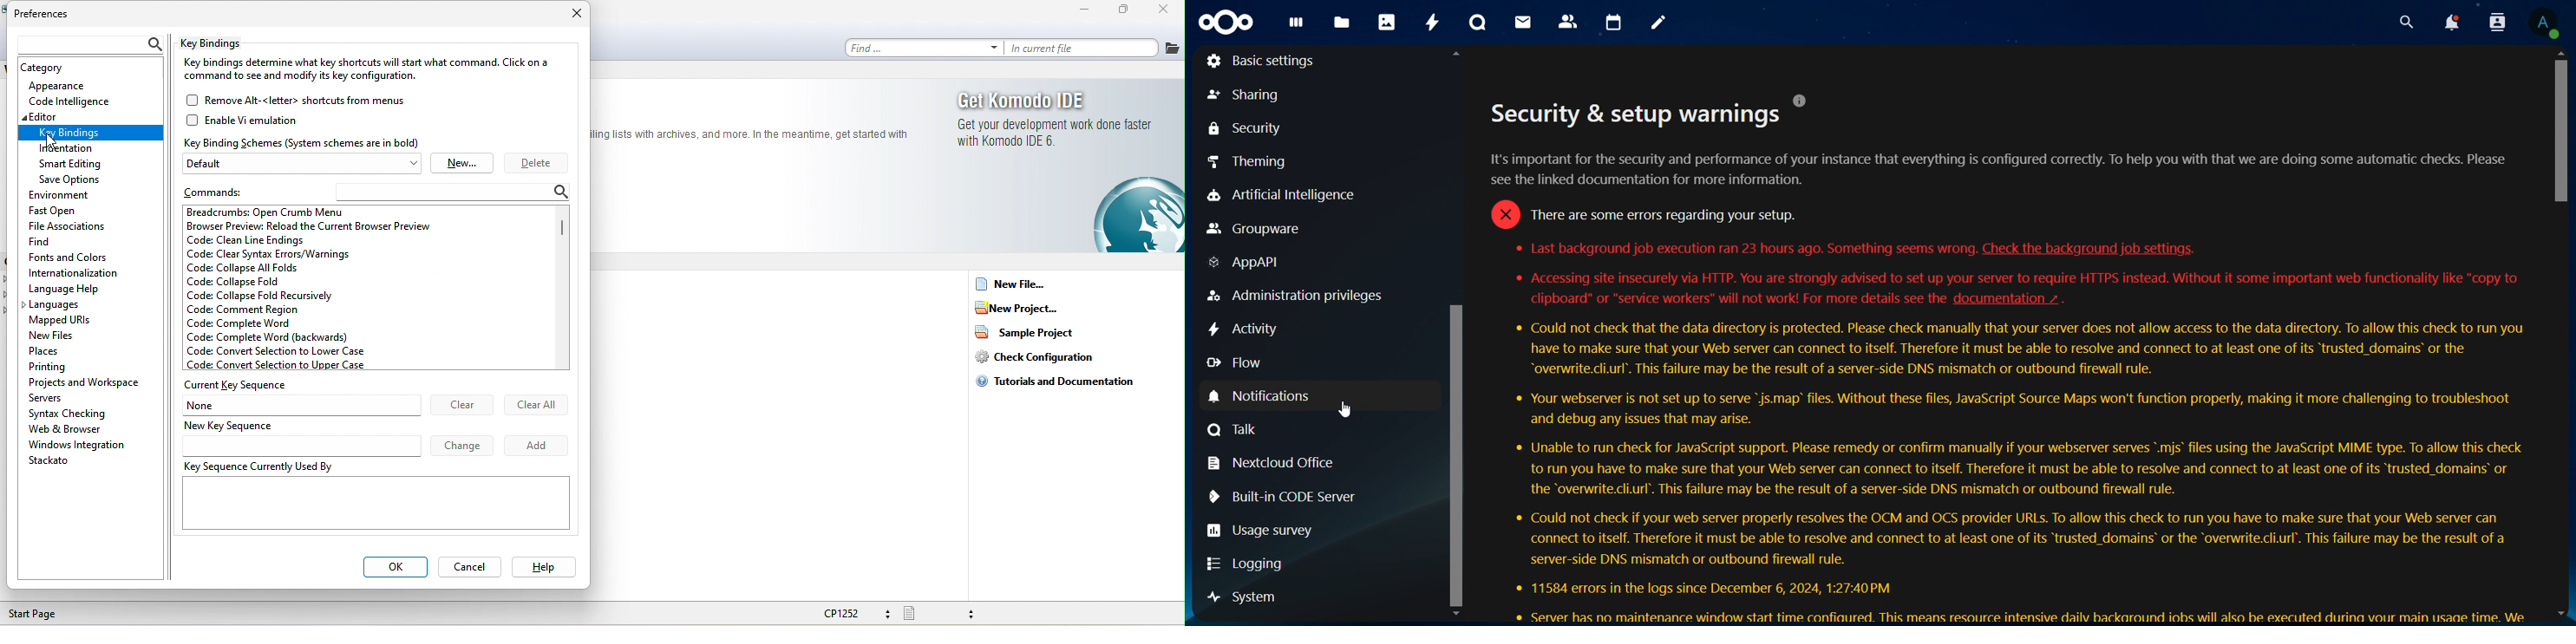  What do you see at coordinates (78, 164) in the screenshot?
I see `smart editing` at bounding box center [78, 164].